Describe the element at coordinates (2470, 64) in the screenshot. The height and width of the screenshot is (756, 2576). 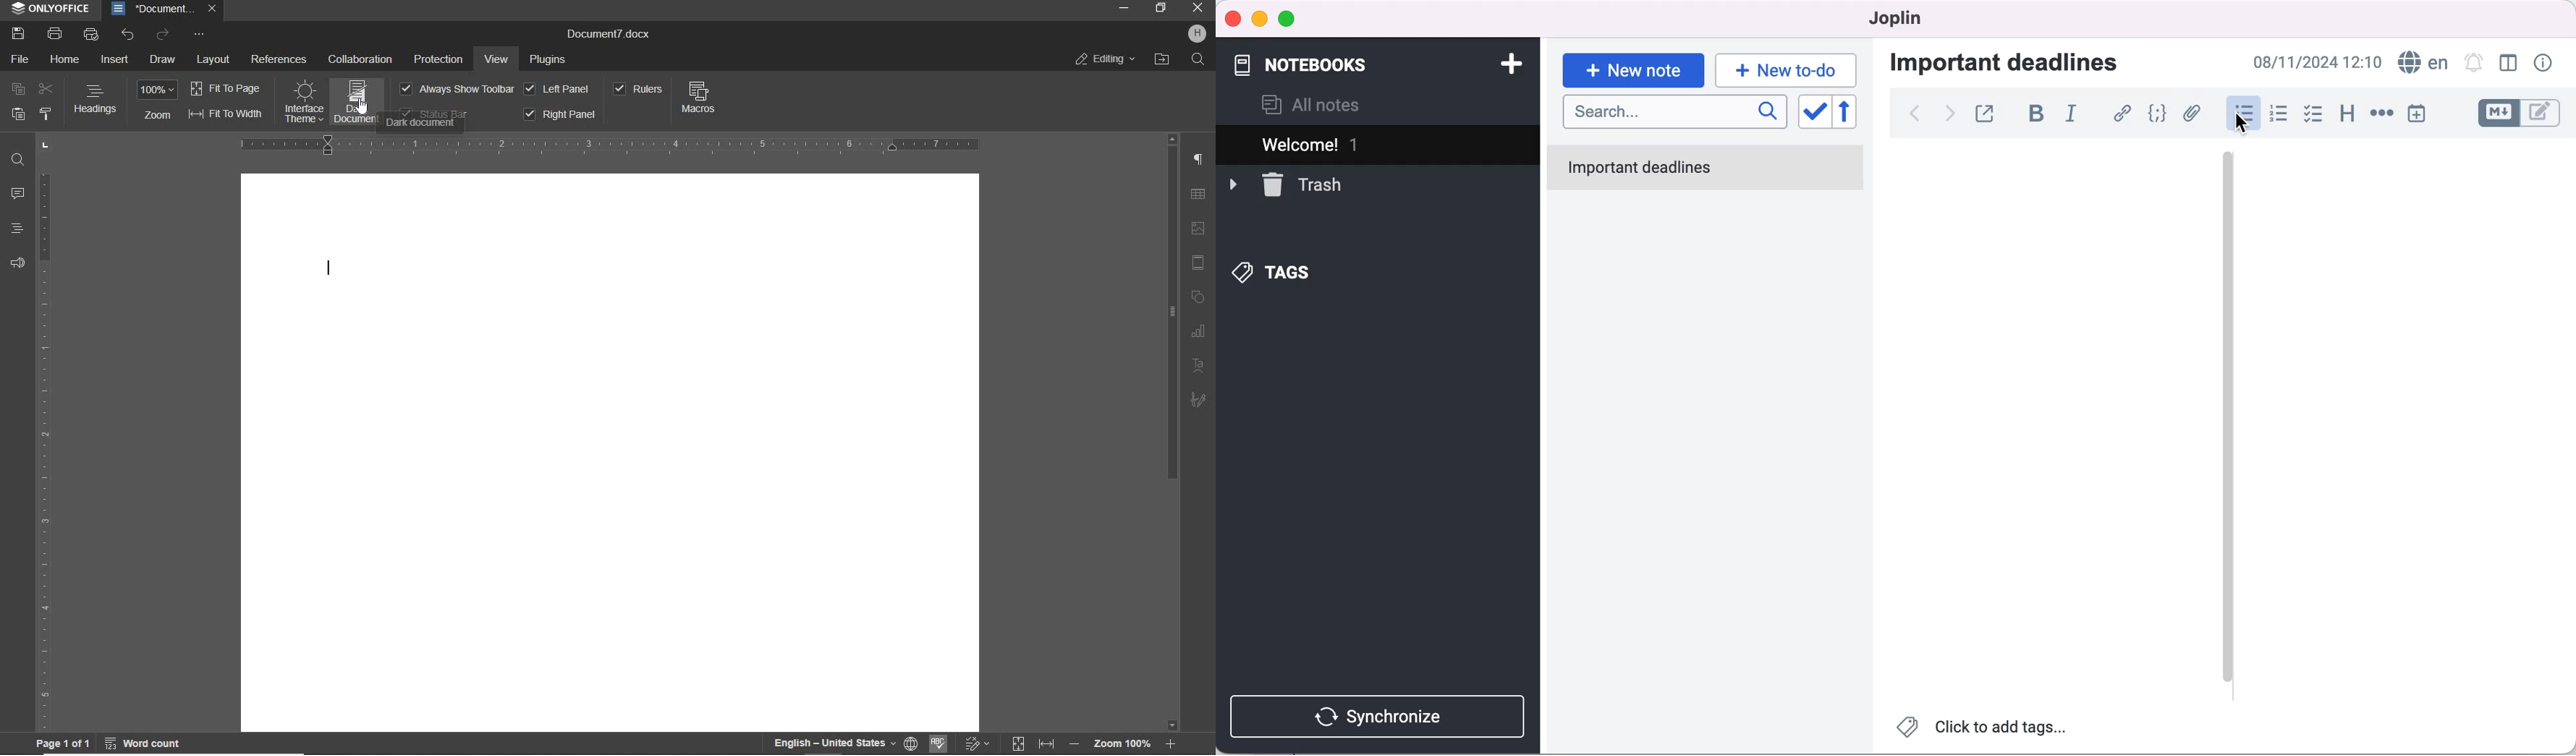
I see `set alarm` at that location.